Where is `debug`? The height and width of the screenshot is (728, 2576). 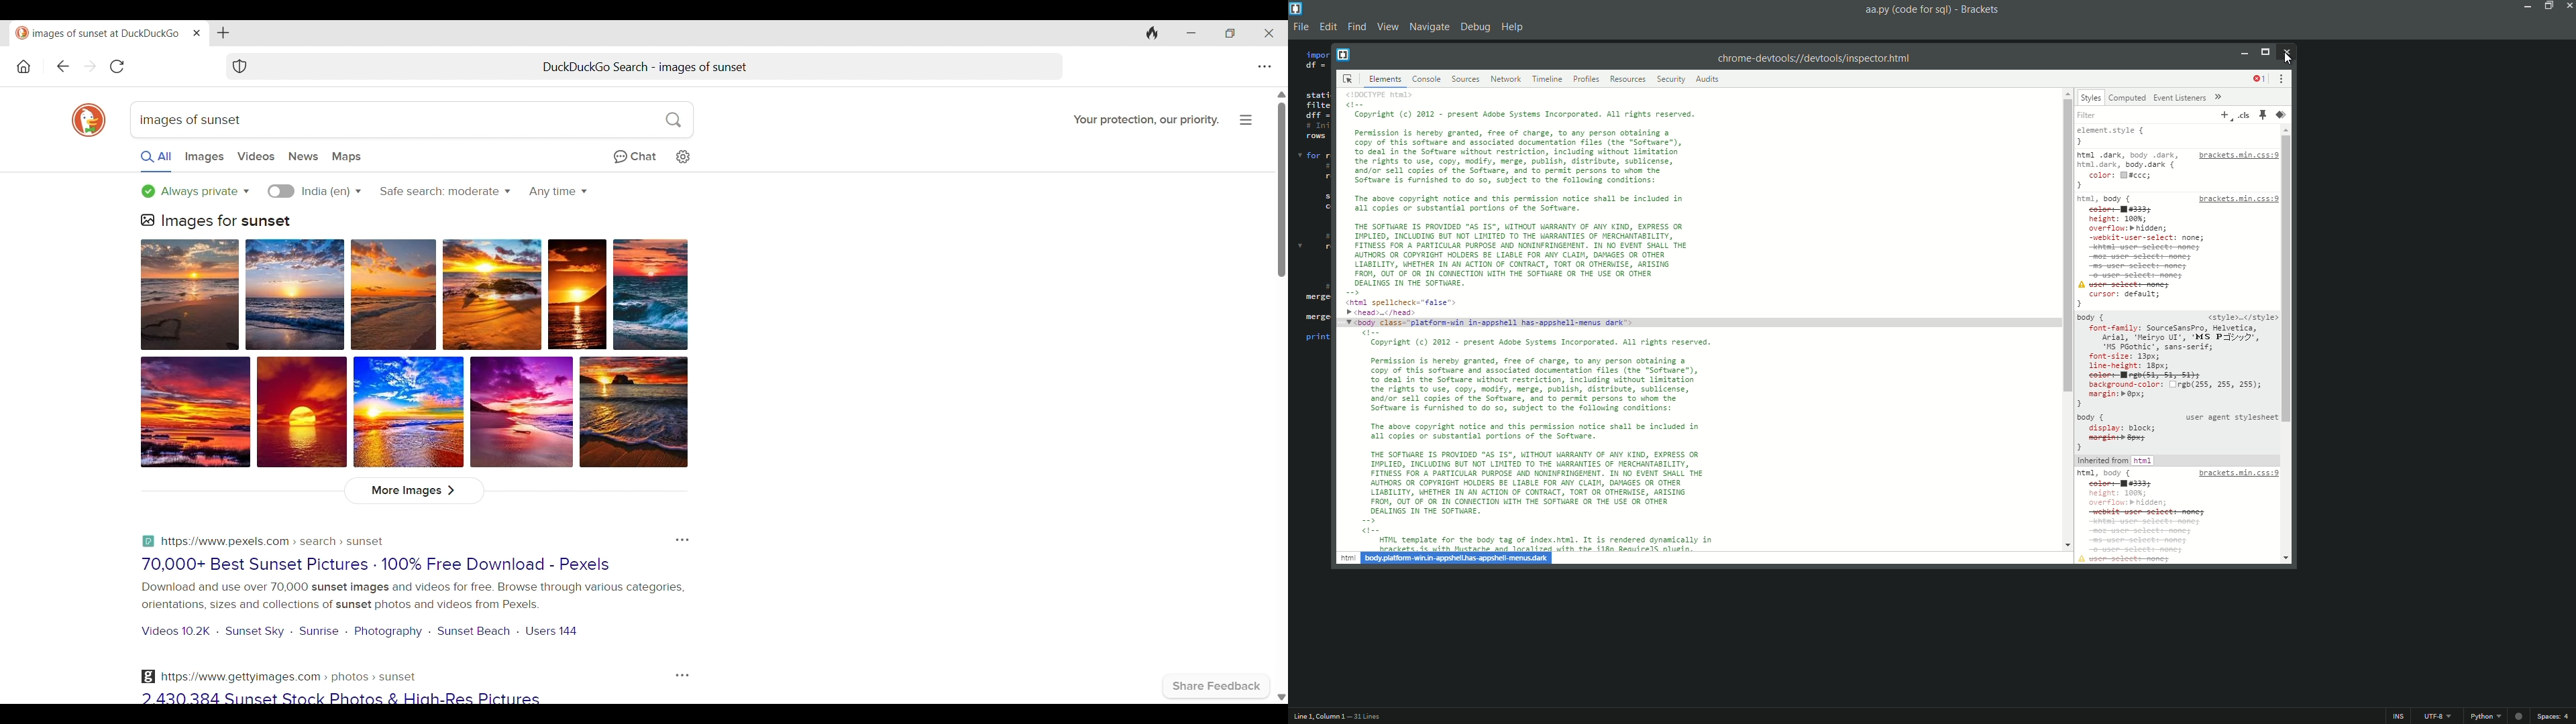 debug is located at coordinates (1477, 25).